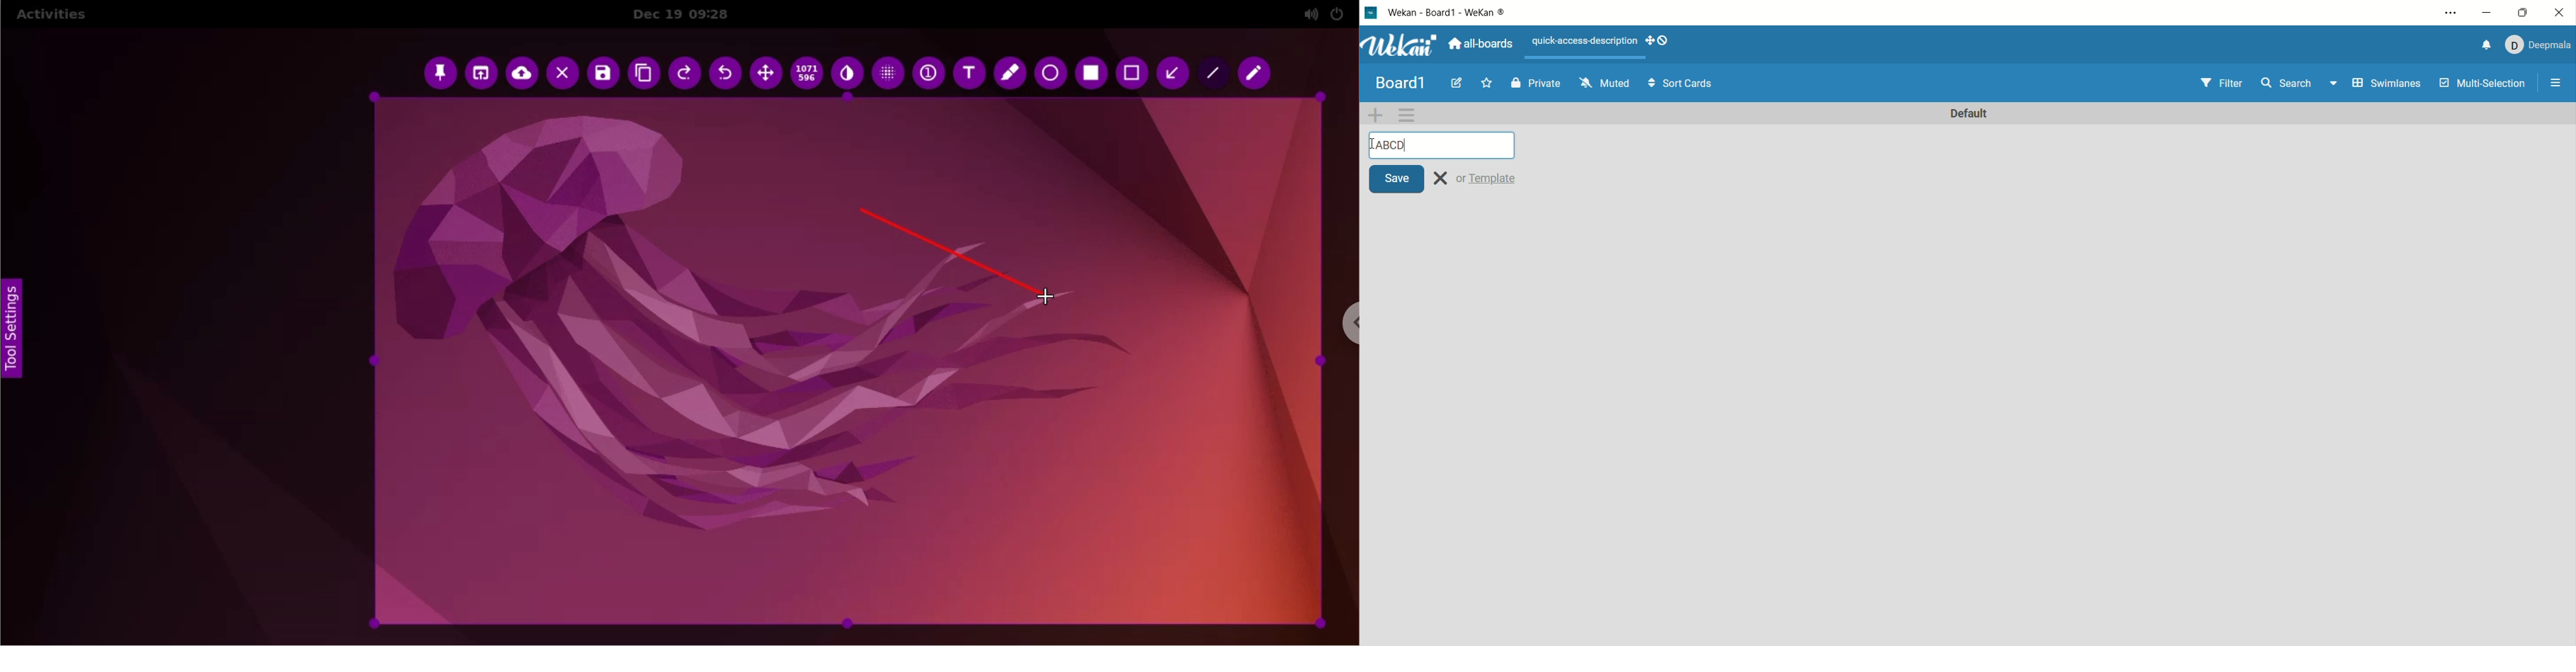  What do you see at coordinates (2541, 46) in the screenshot?
I see `account` at bounding box center [2541, 46].